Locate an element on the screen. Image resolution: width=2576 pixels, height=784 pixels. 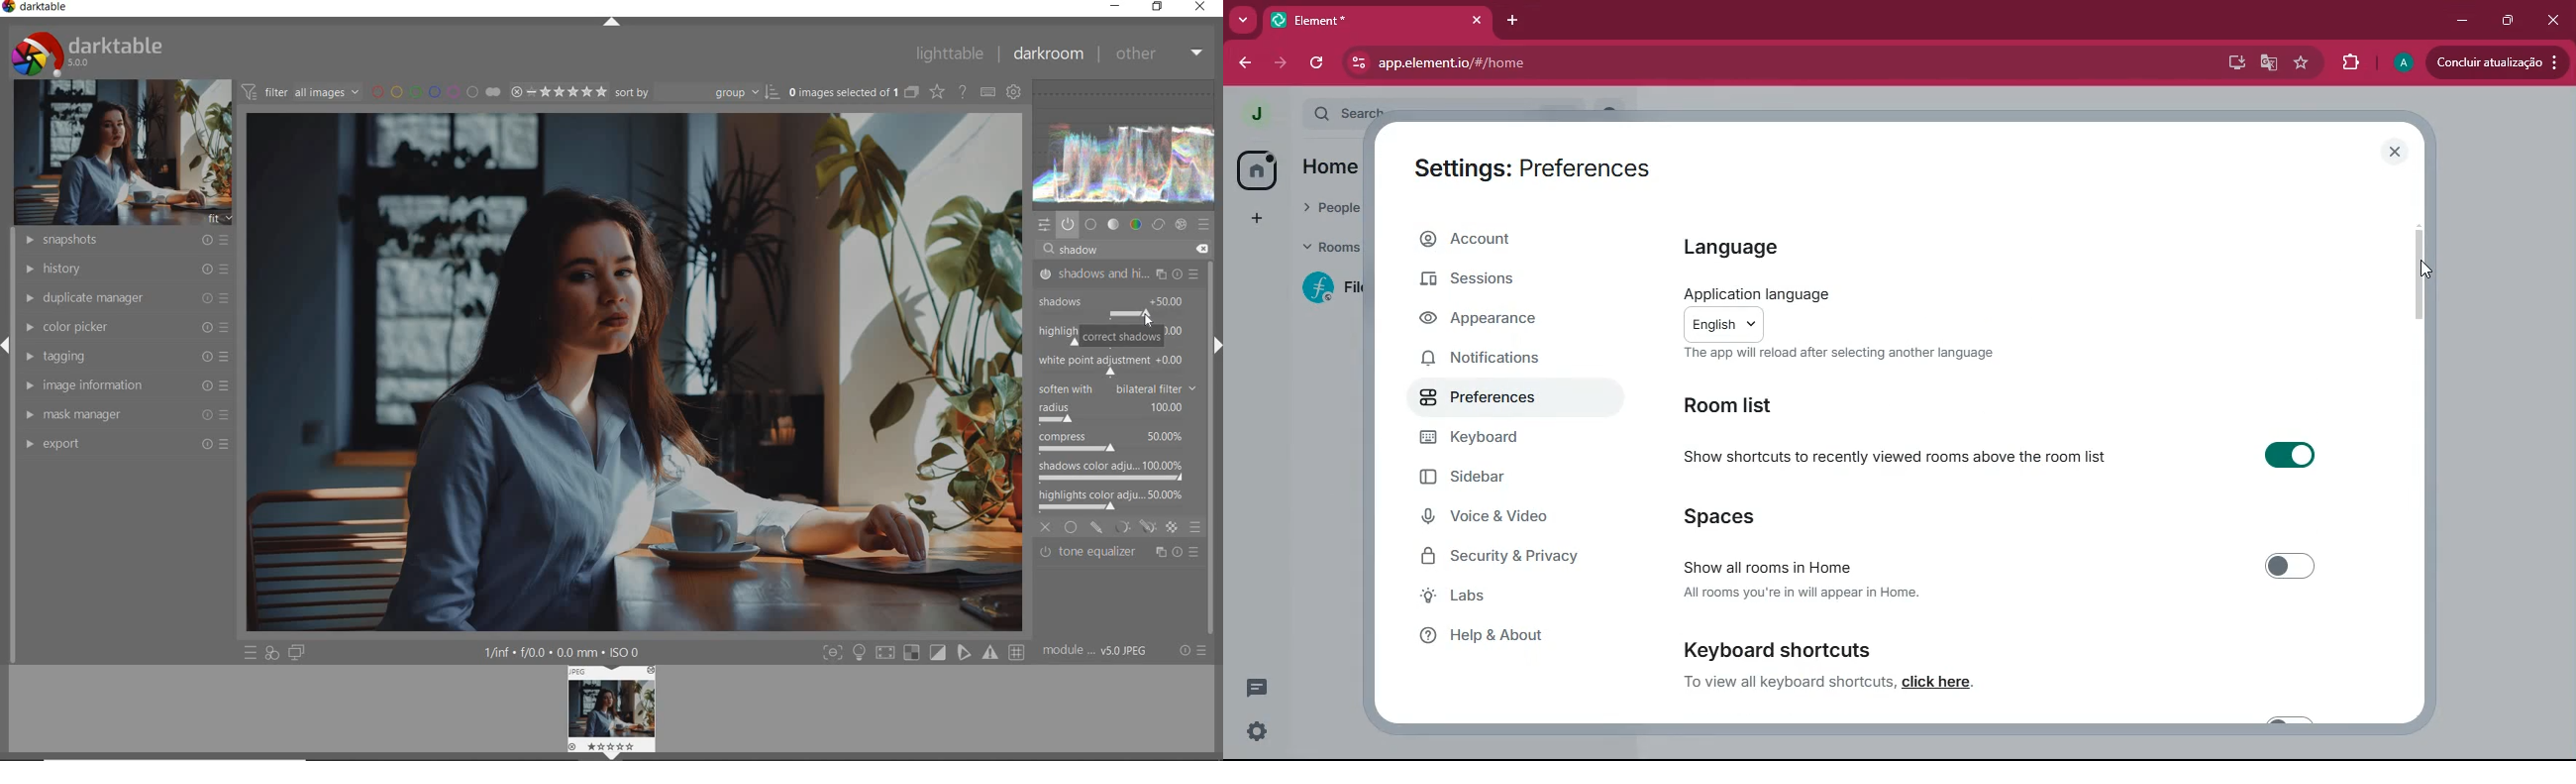
refresh is located at coordinates (1318, 64).